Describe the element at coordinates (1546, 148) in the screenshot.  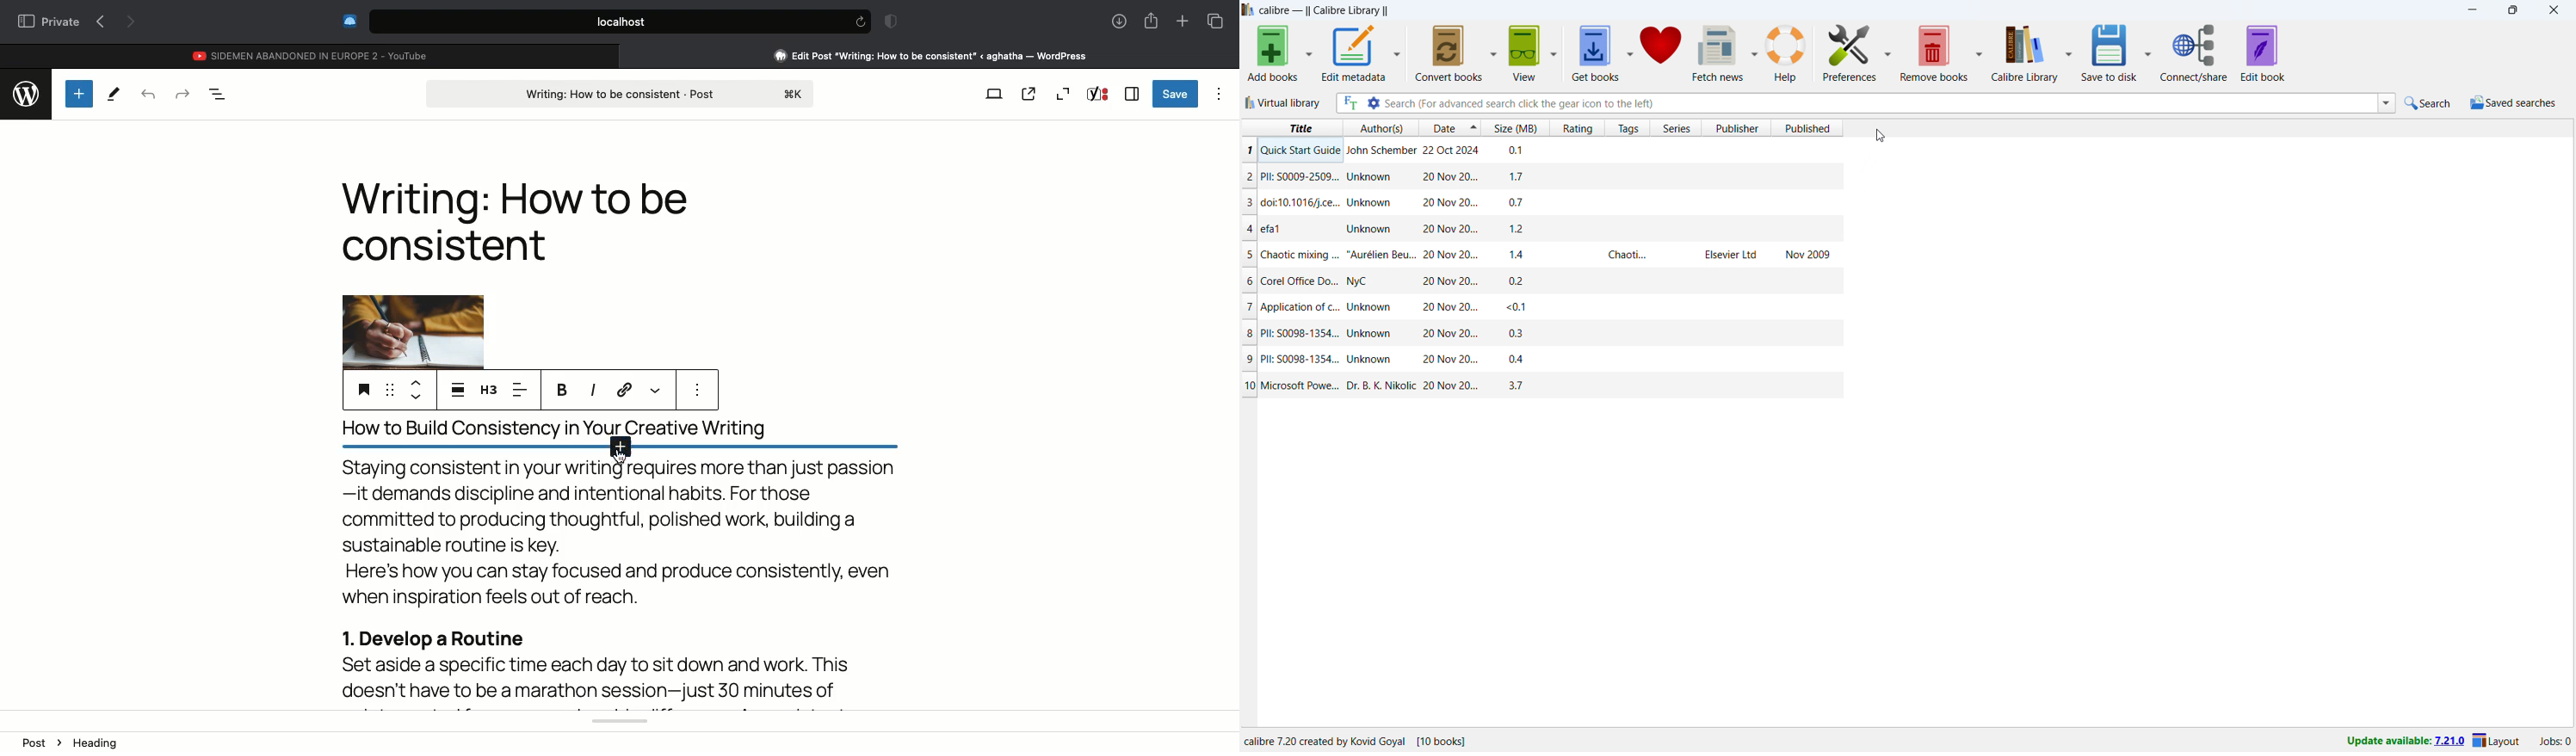
I see `1 Ouick Start Guide lohn Schember 22 Oct 2024 n1` at that location.